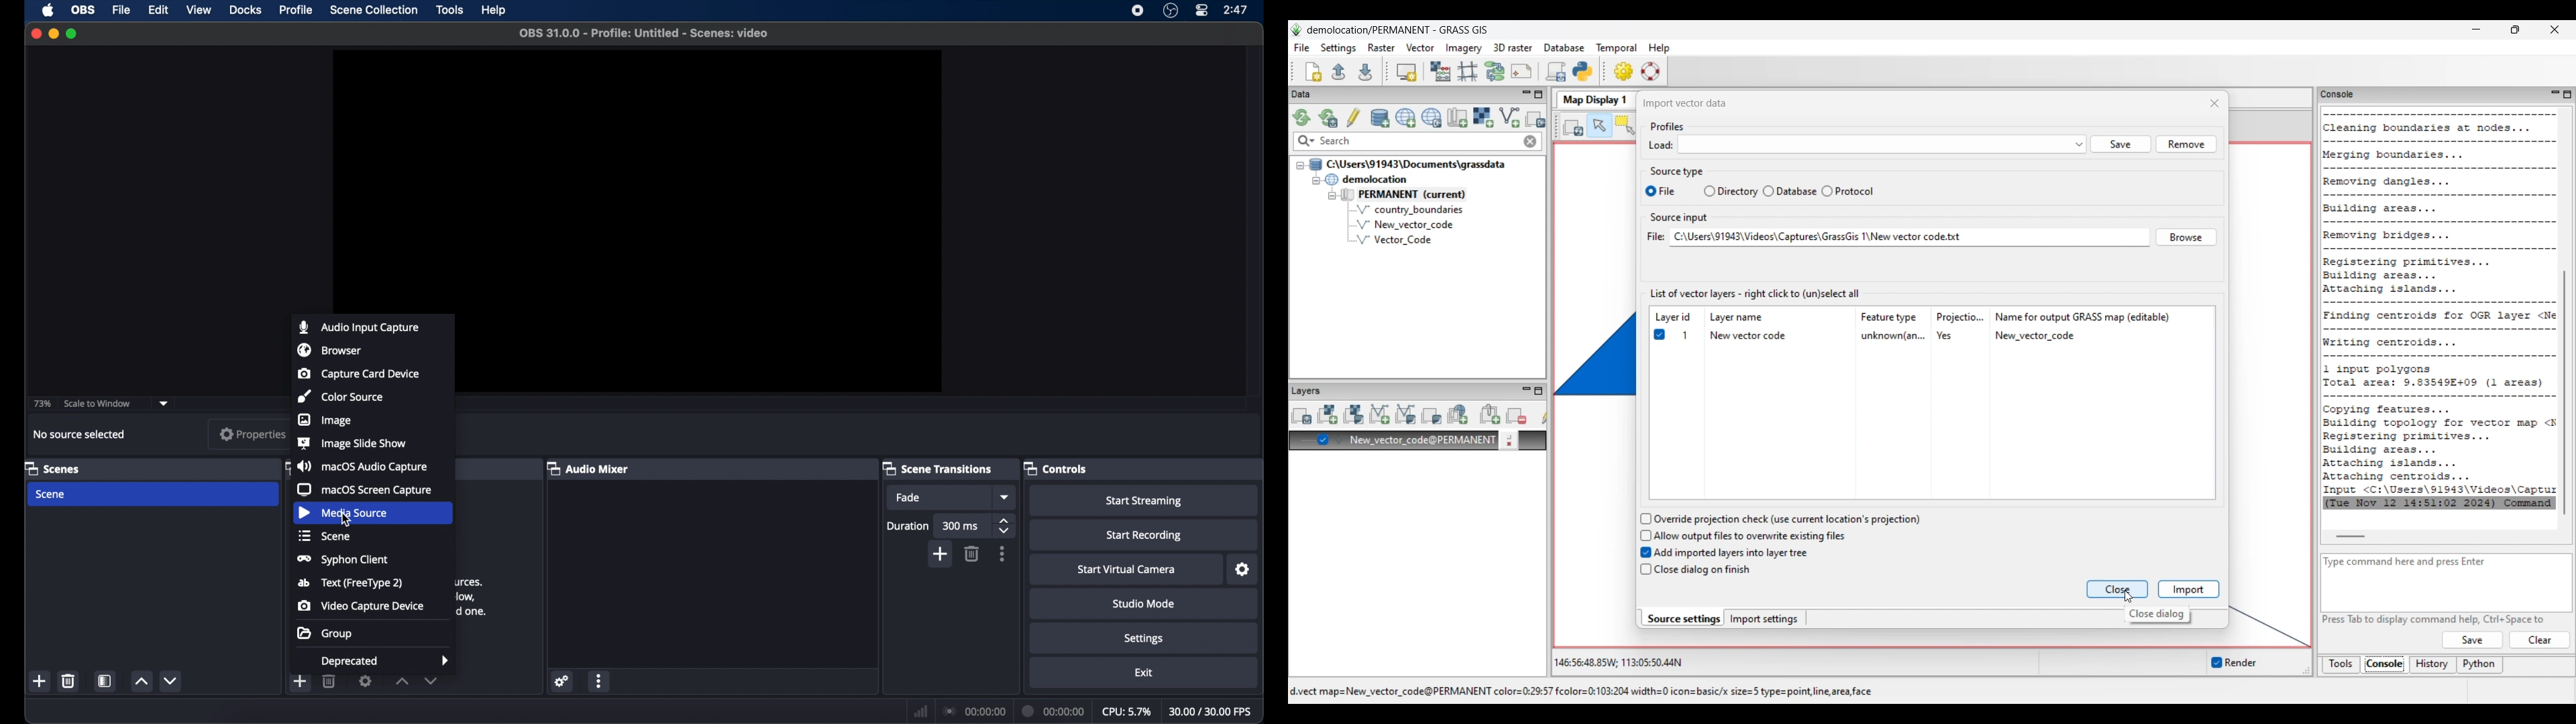  What do you see at coordinates (1825, 191) in the screenshot?
I see `select` at bounding box center [1825, 191].